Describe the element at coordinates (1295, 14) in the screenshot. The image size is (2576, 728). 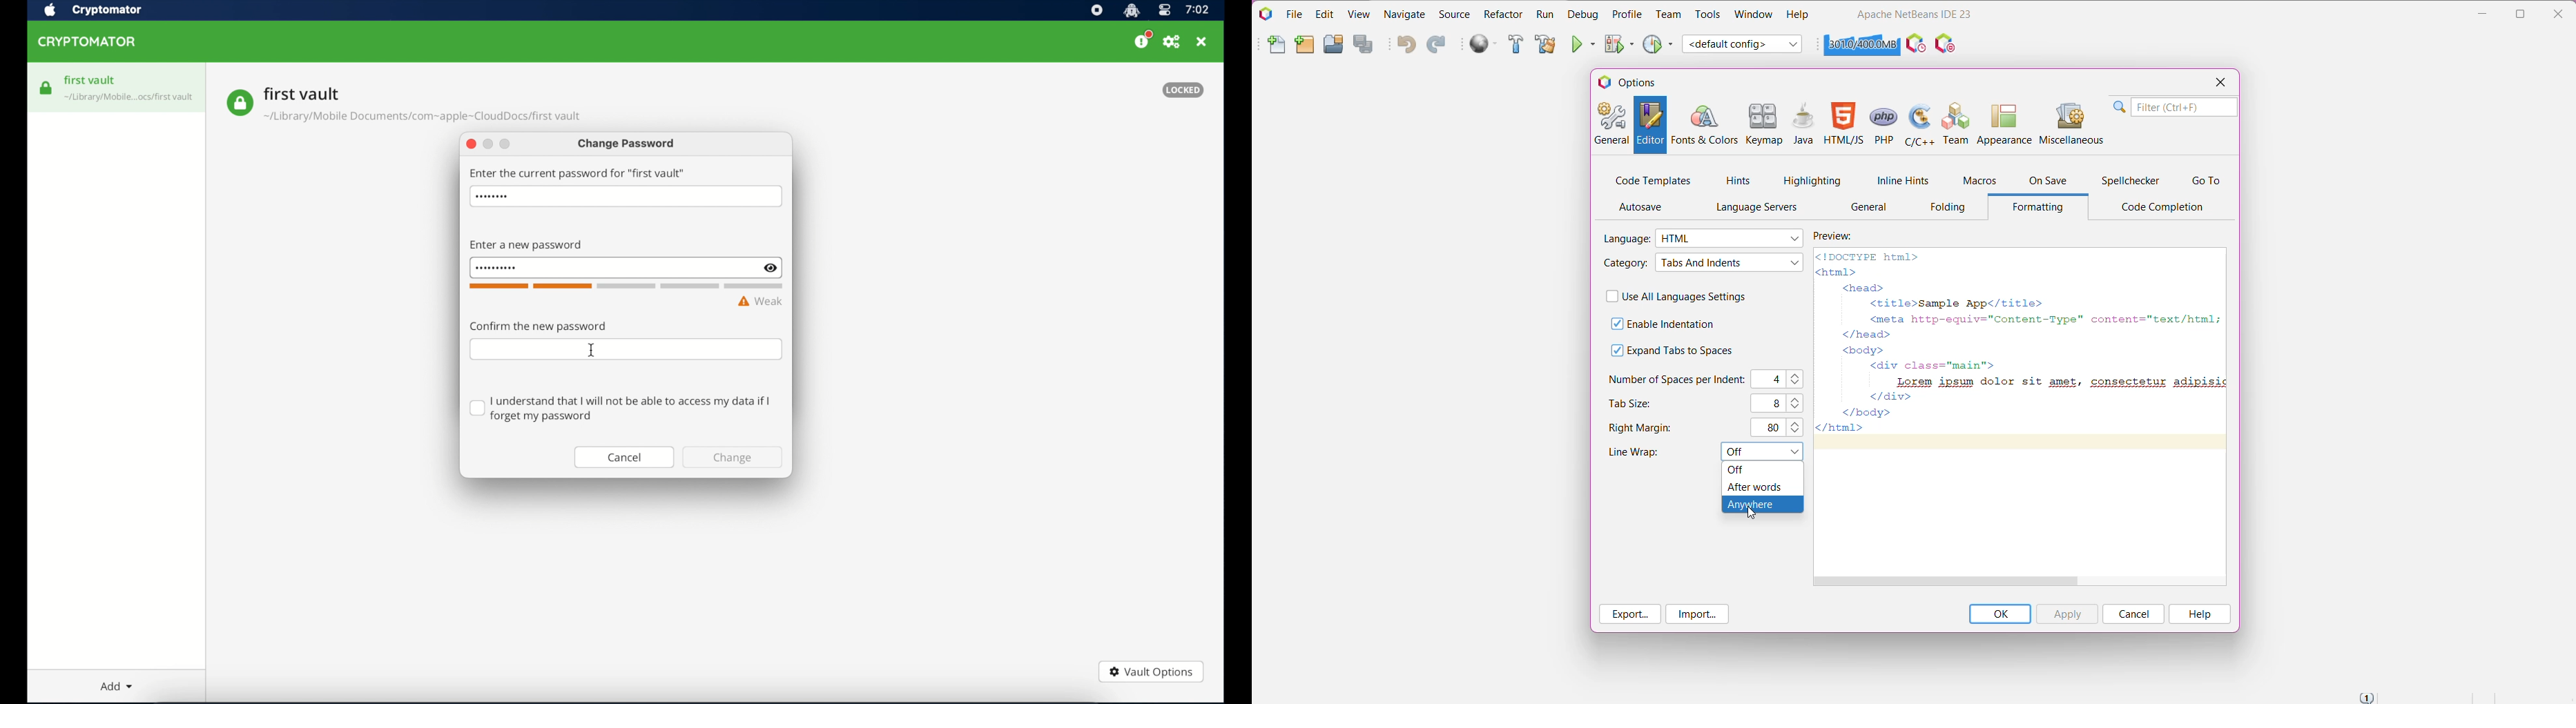
I see `File` at that location.